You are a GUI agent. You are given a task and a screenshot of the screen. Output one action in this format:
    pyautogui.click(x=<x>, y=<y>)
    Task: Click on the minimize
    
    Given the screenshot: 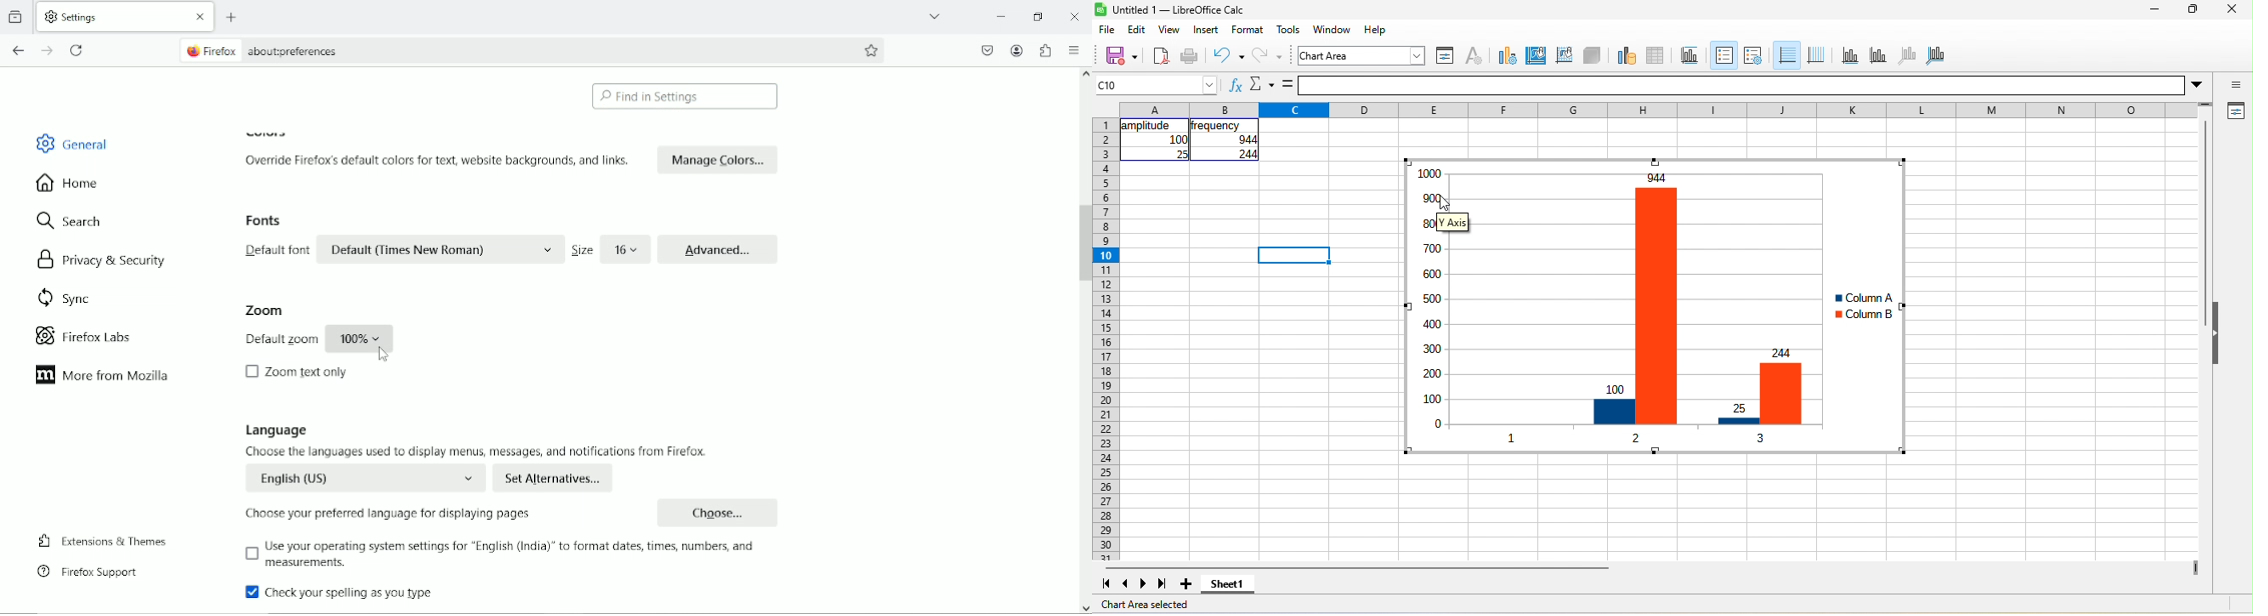 What is the action you would take?
    pyautogui.click(x=998, y=15)
    